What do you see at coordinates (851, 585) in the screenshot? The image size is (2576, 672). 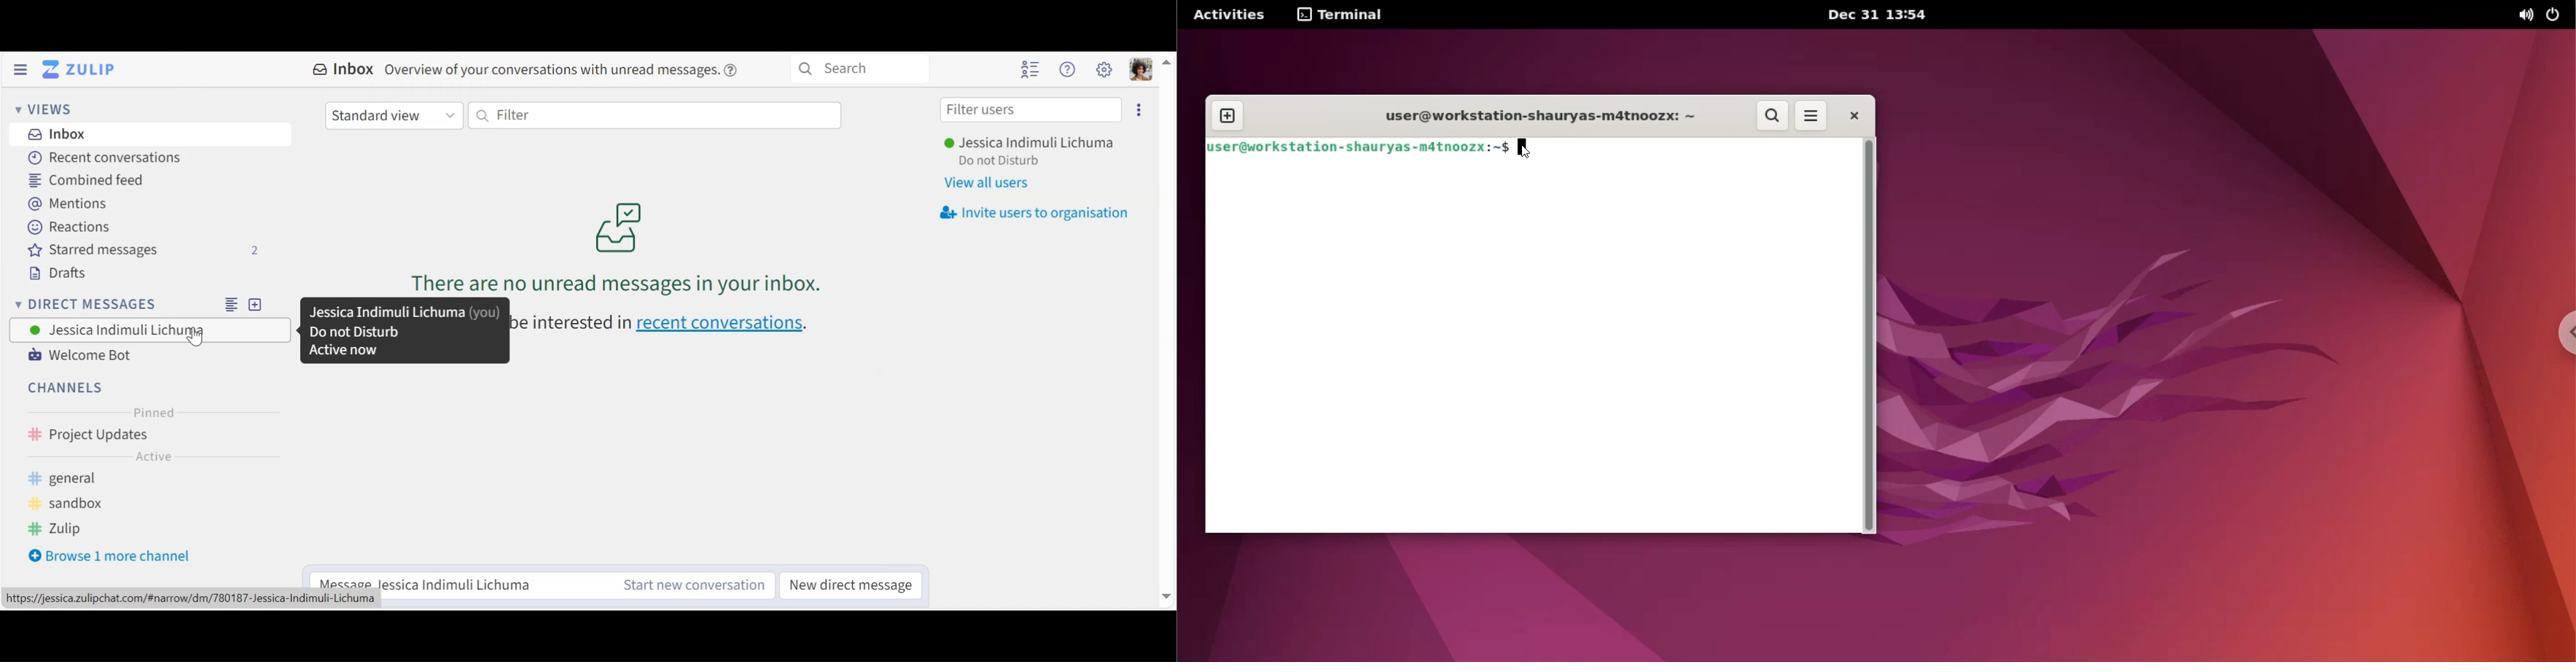 I see `New direct message` at bounding box center [851, 585].